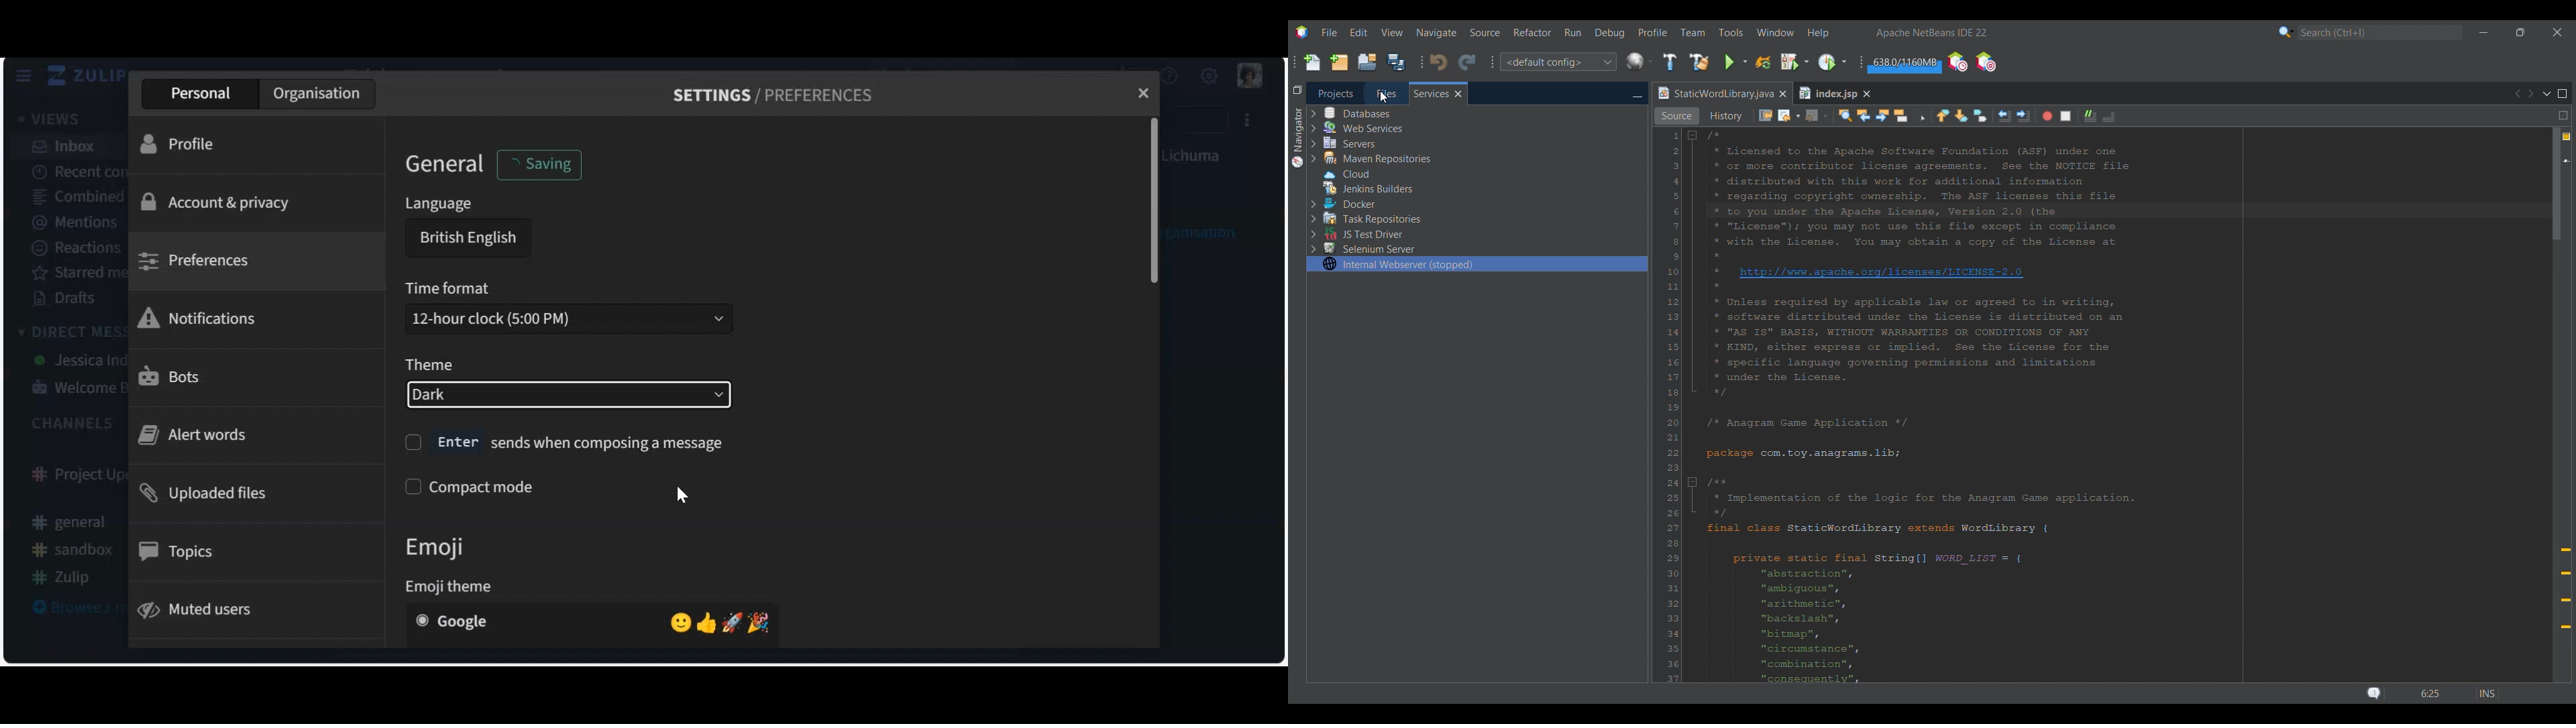  Describe the element at coordinates (1931, 32) in the screenshot. I see `Software name and version` at that location.